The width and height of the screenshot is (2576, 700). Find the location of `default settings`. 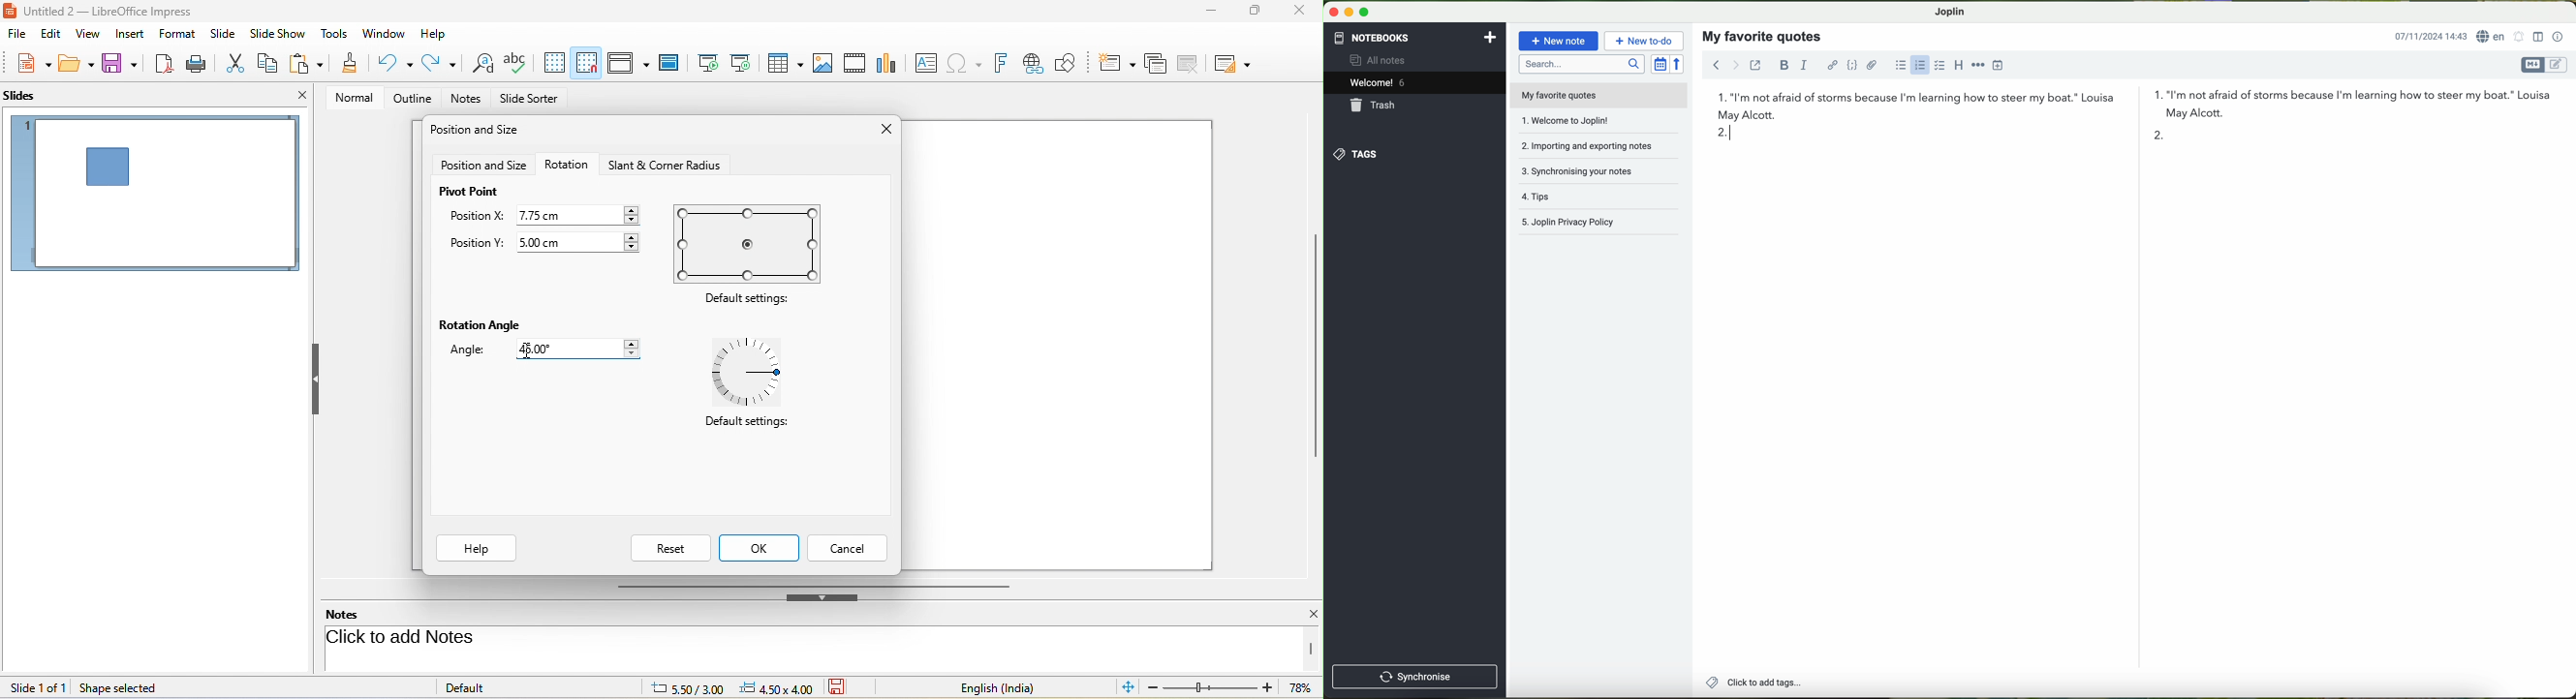

default settings is located at coordinates (751, 300).